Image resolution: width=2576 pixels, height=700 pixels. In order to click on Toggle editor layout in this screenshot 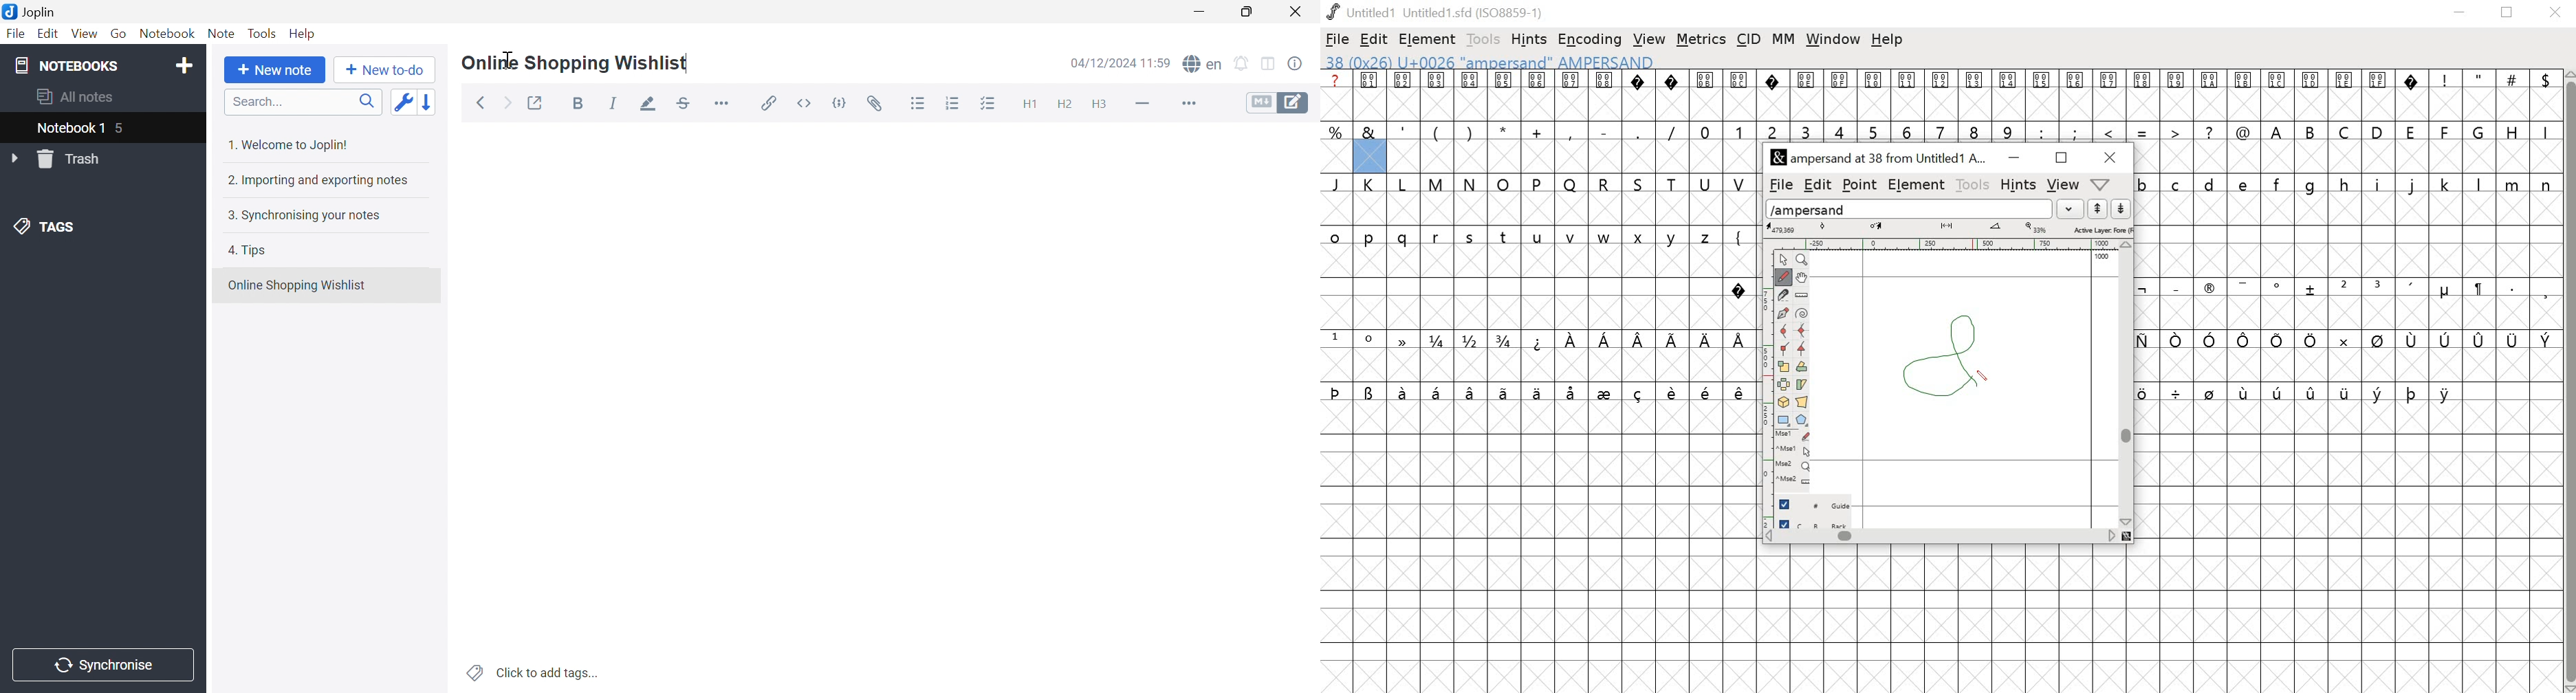, I will do `click(1269, 65)`.